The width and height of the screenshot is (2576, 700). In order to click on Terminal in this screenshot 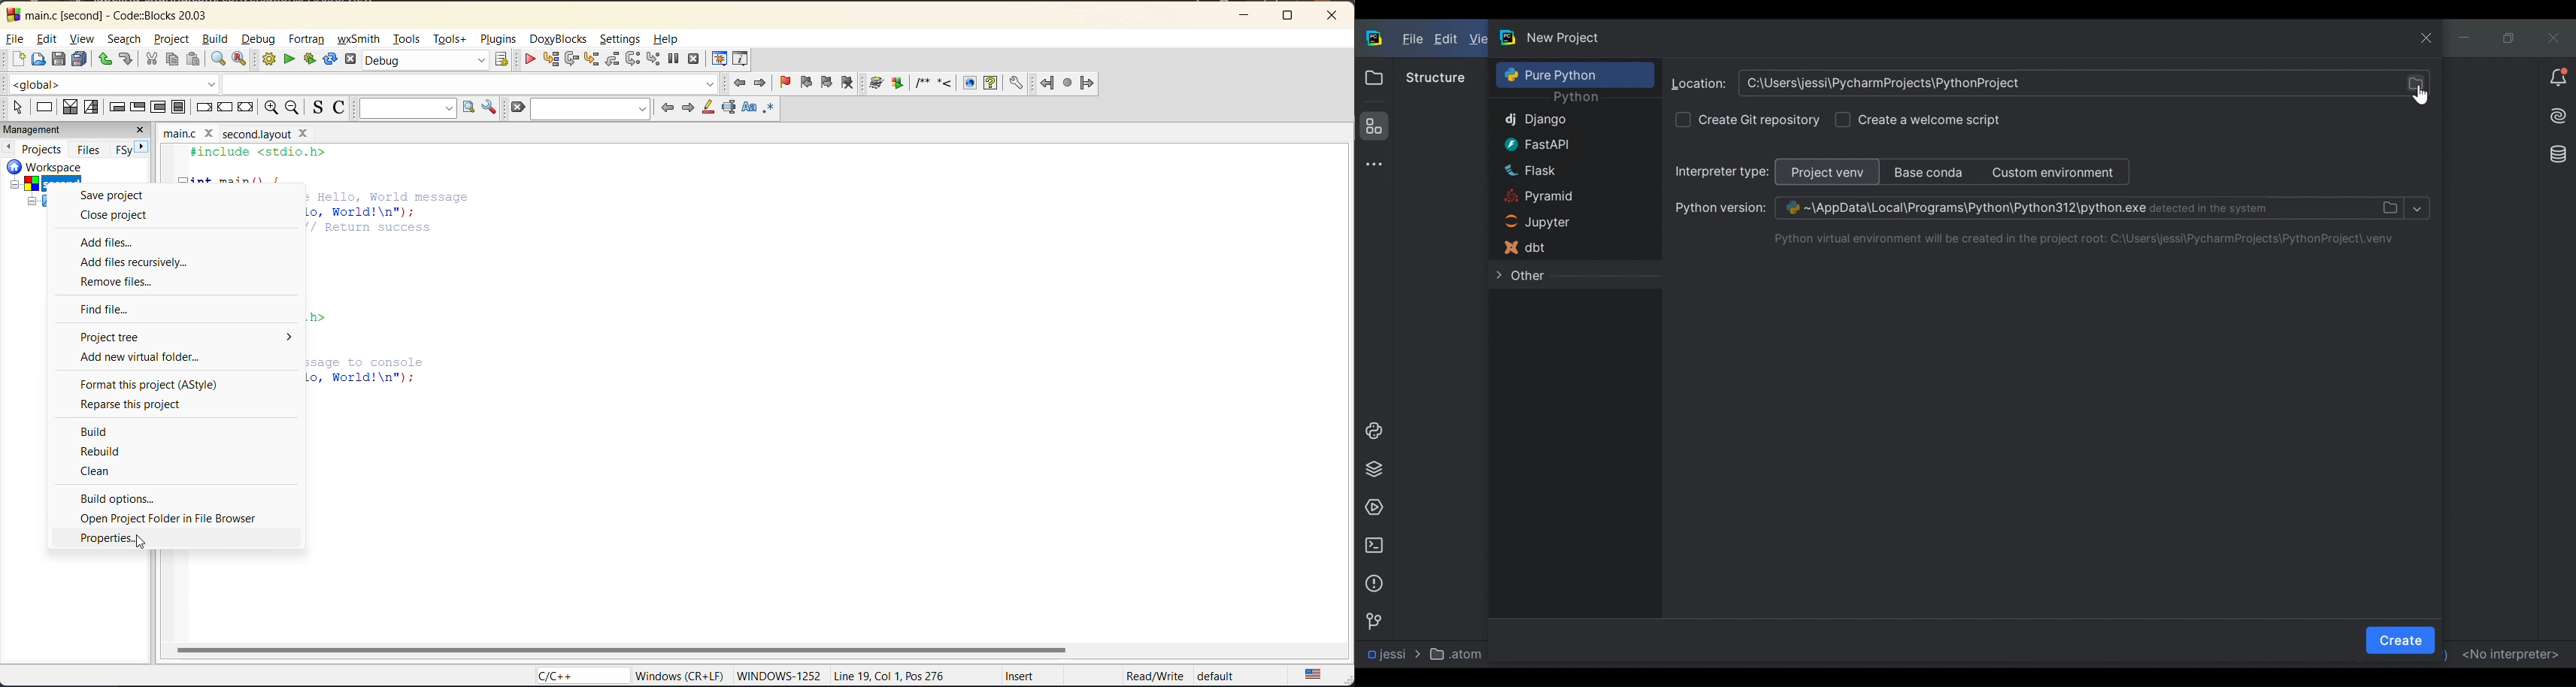, I will do `click(1373, 545)`.